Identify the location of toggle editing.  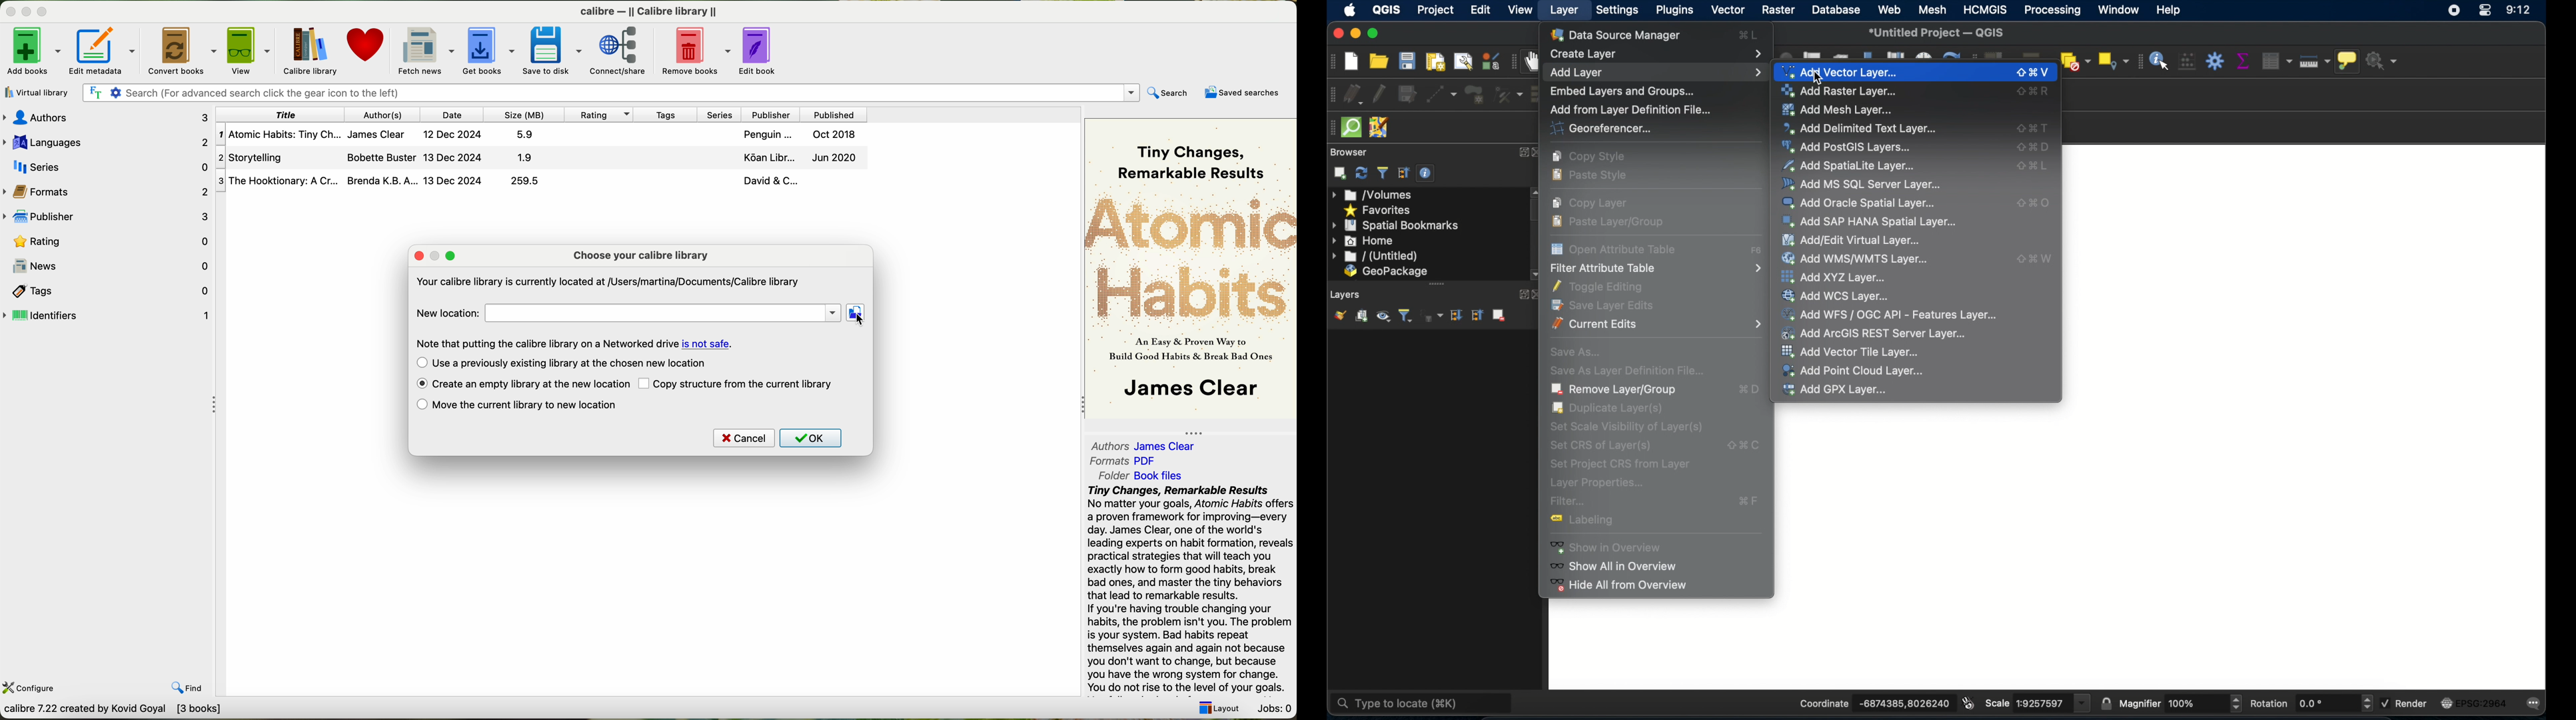
(1378, 93).